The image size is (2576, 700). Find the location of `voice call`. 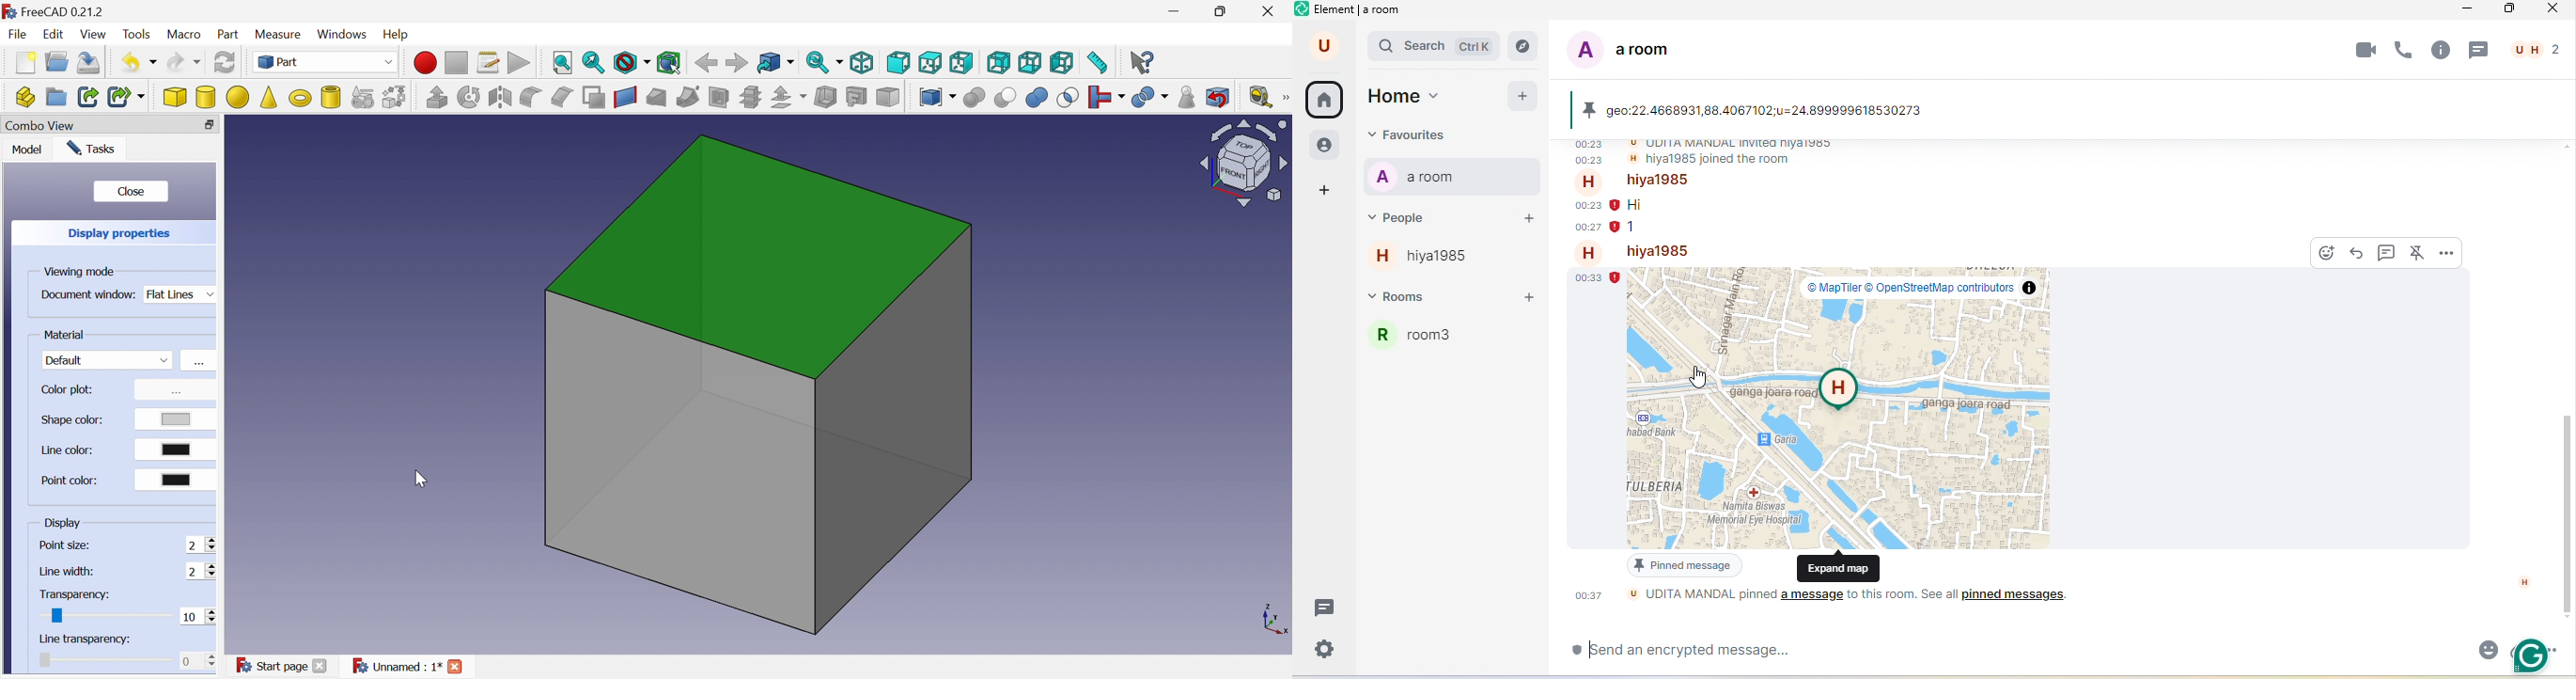

voice call is located at coordinates (2406, 53).